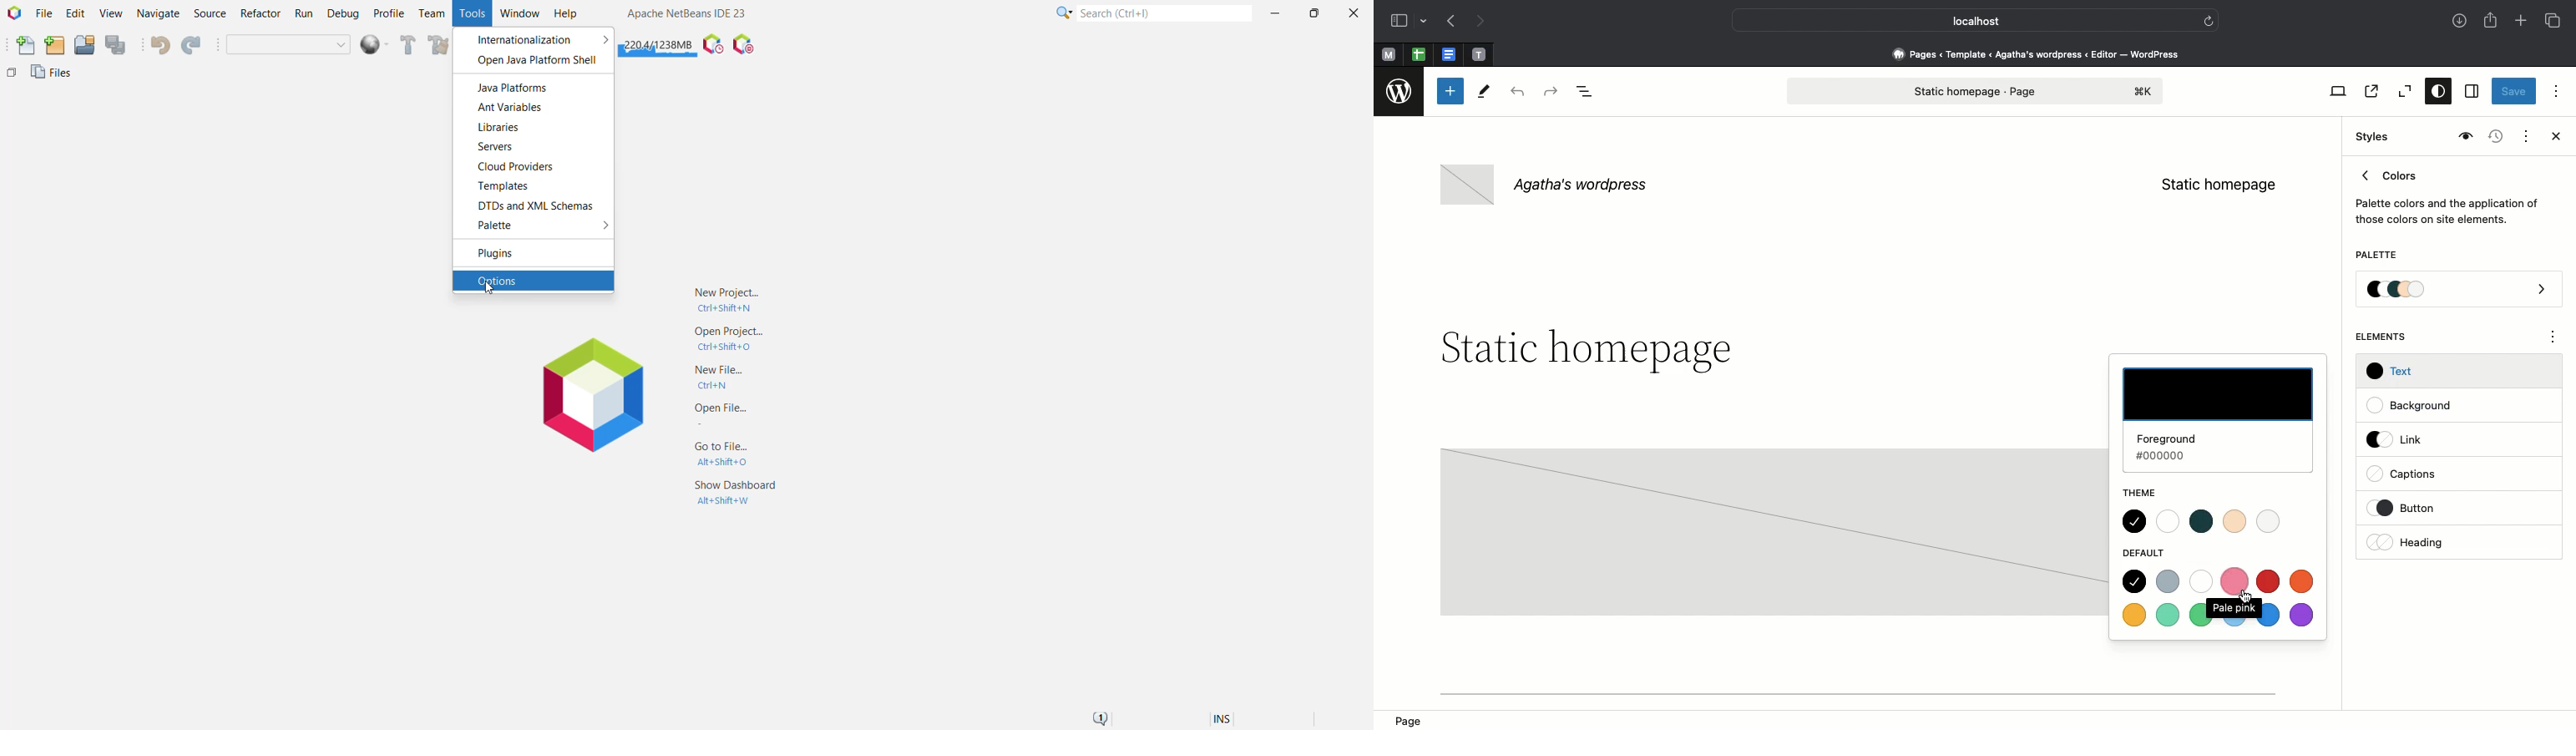 The width and height of the screenshot is (2576, 756). Describe the element at coordinates (2401, 439) in the screenshot. I see `Link` at that location.